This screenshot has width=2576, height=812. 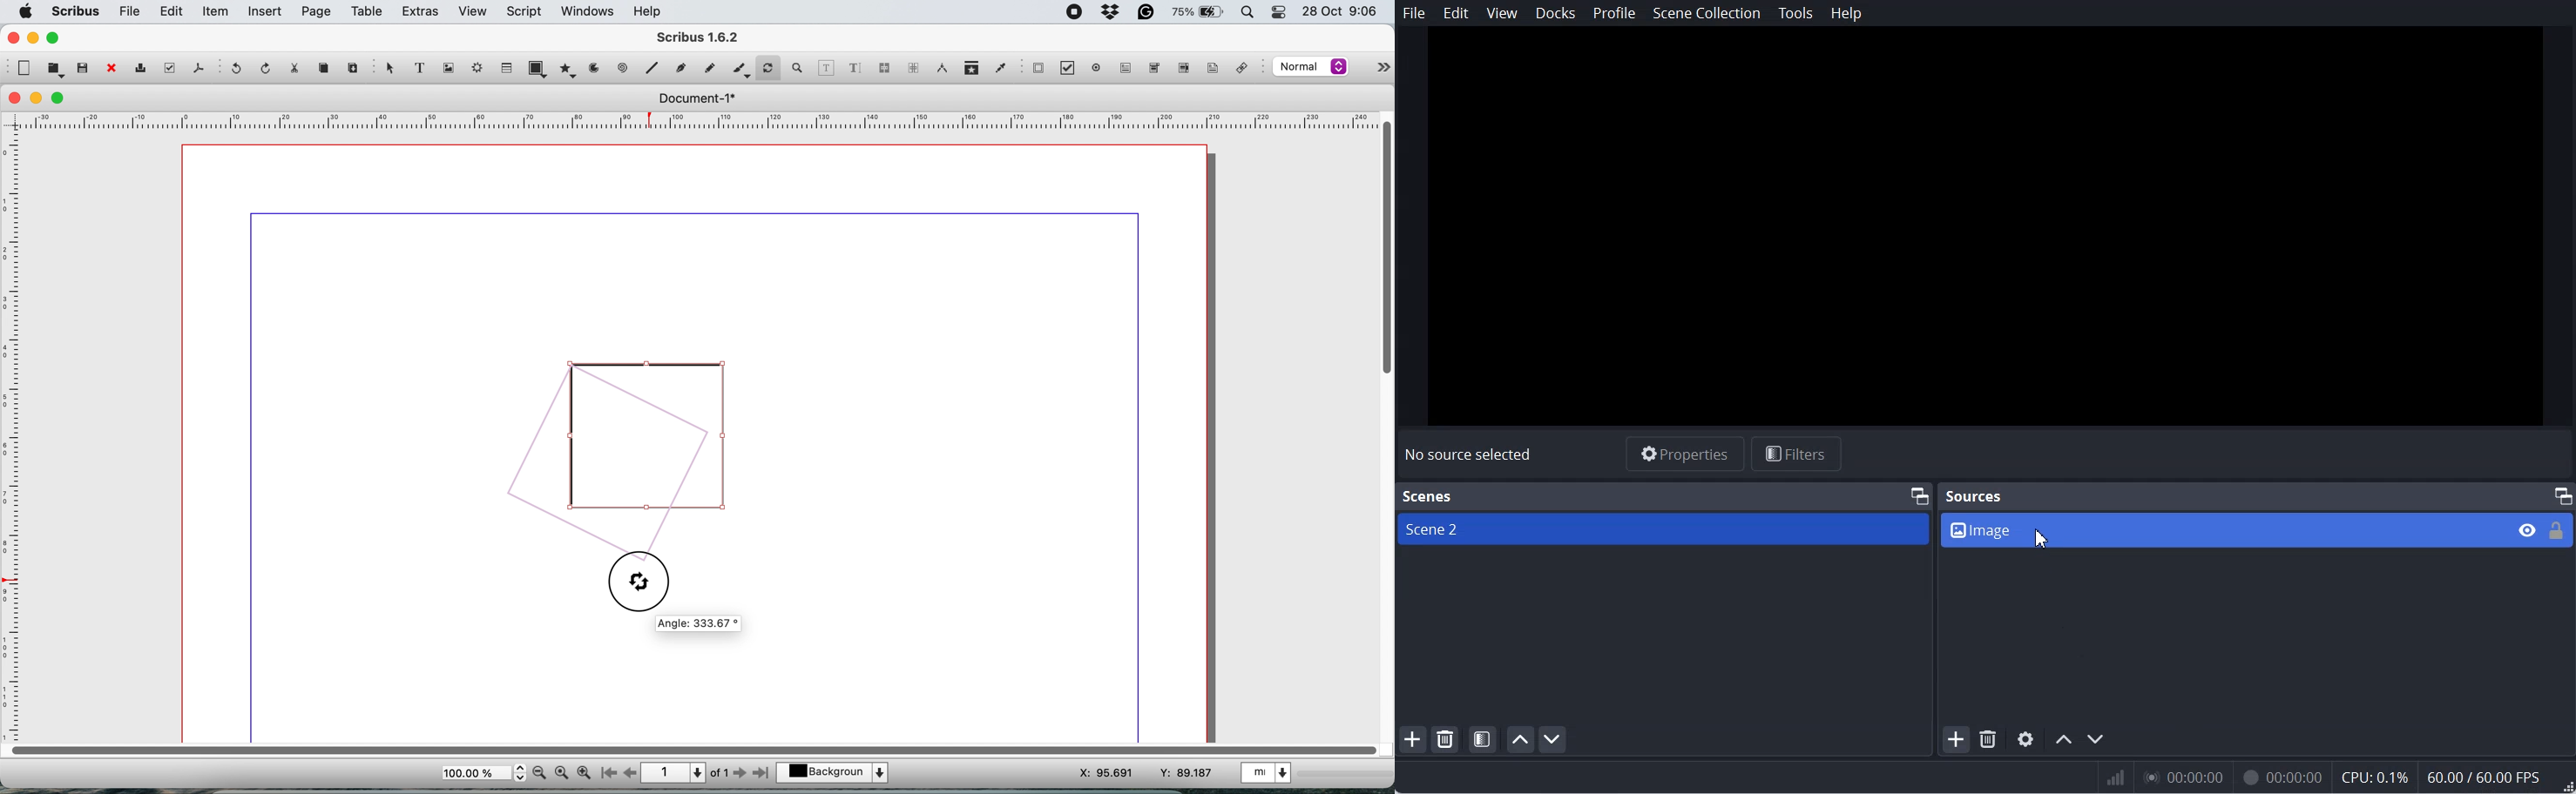 I want to click on text annotation, so click(x=1212, y=69).